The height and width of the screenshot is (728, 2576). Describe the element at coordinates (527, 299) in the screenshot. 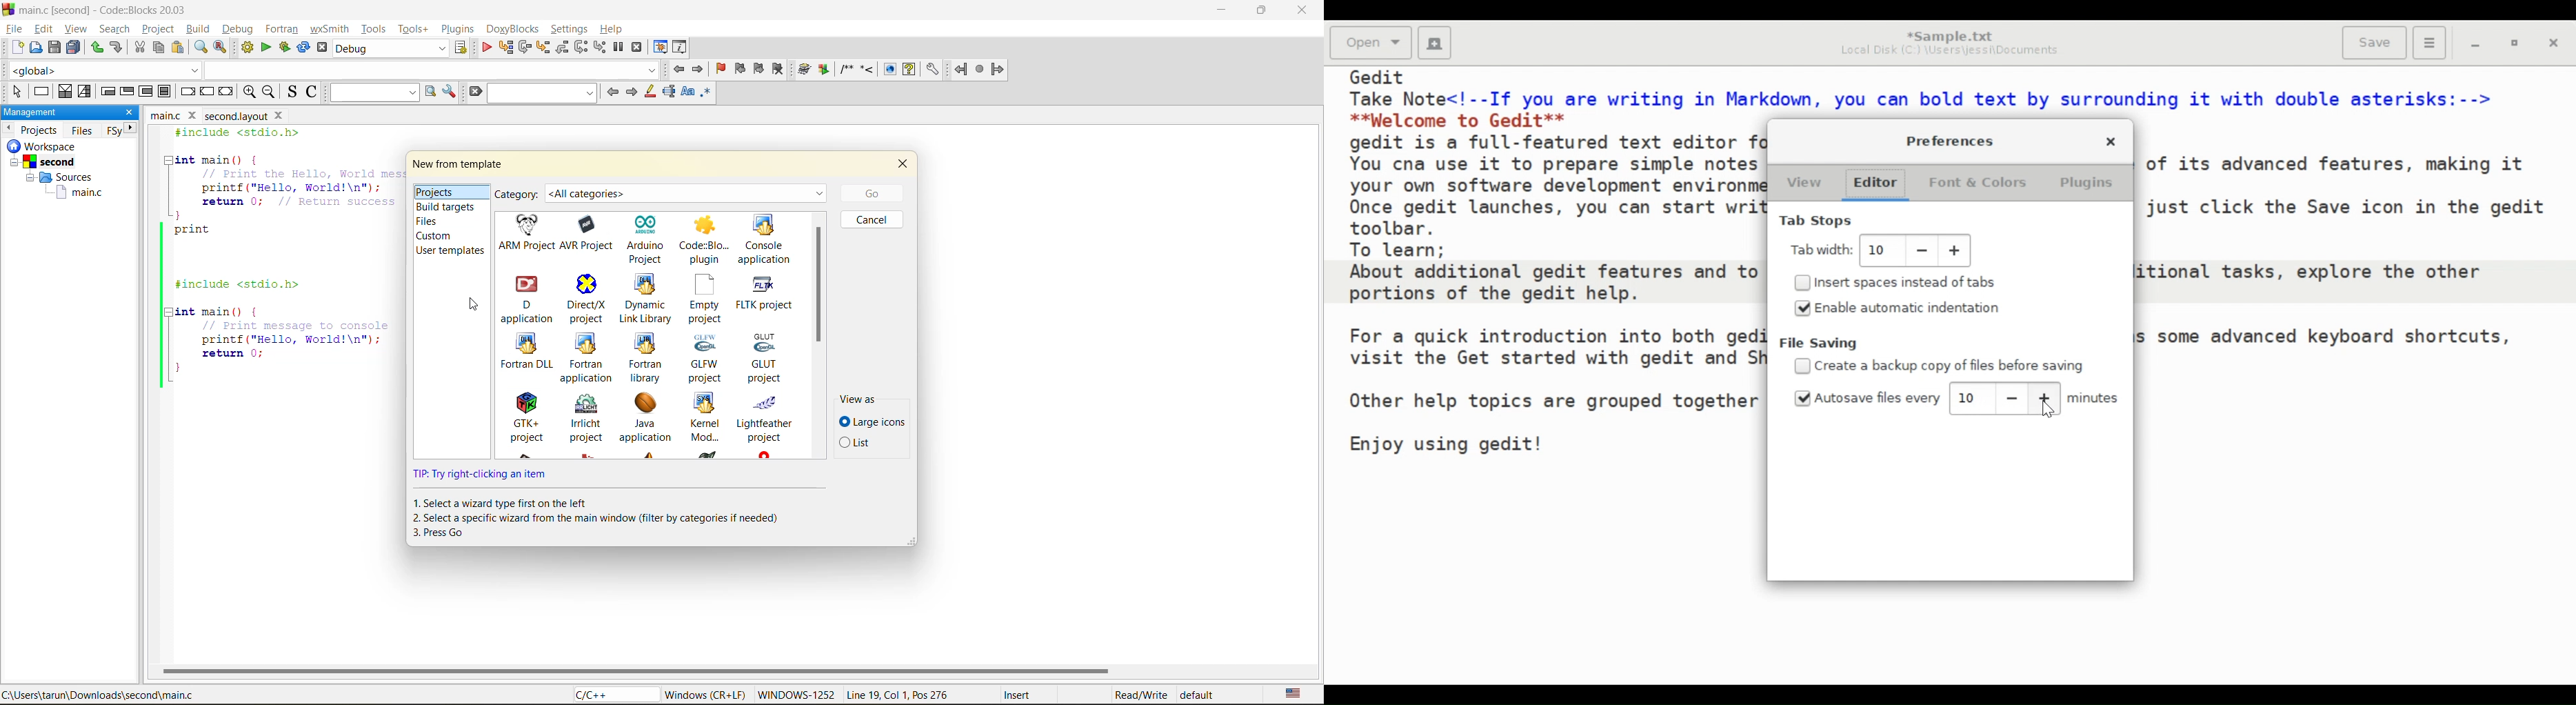

I see `d application` at that location.